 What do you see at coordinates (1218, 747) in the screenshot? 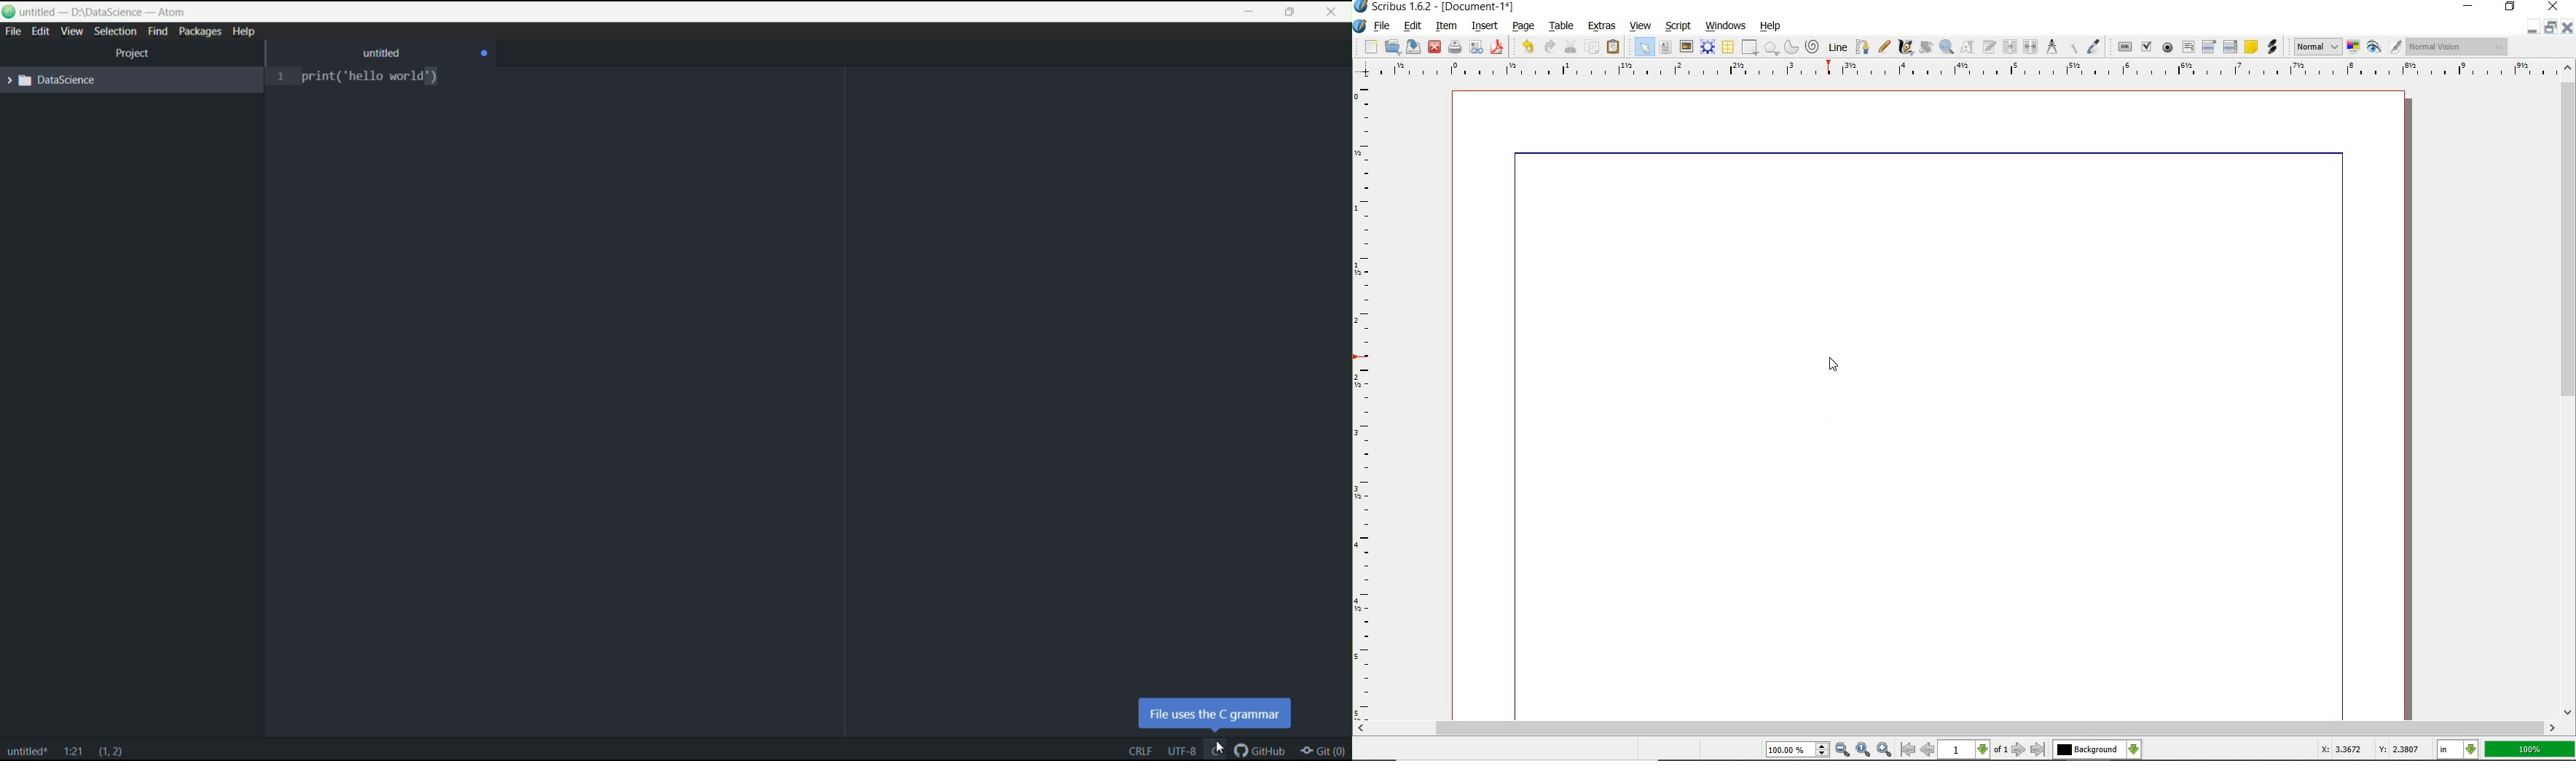
I see `cursor` at bounding box center [1218, 747].